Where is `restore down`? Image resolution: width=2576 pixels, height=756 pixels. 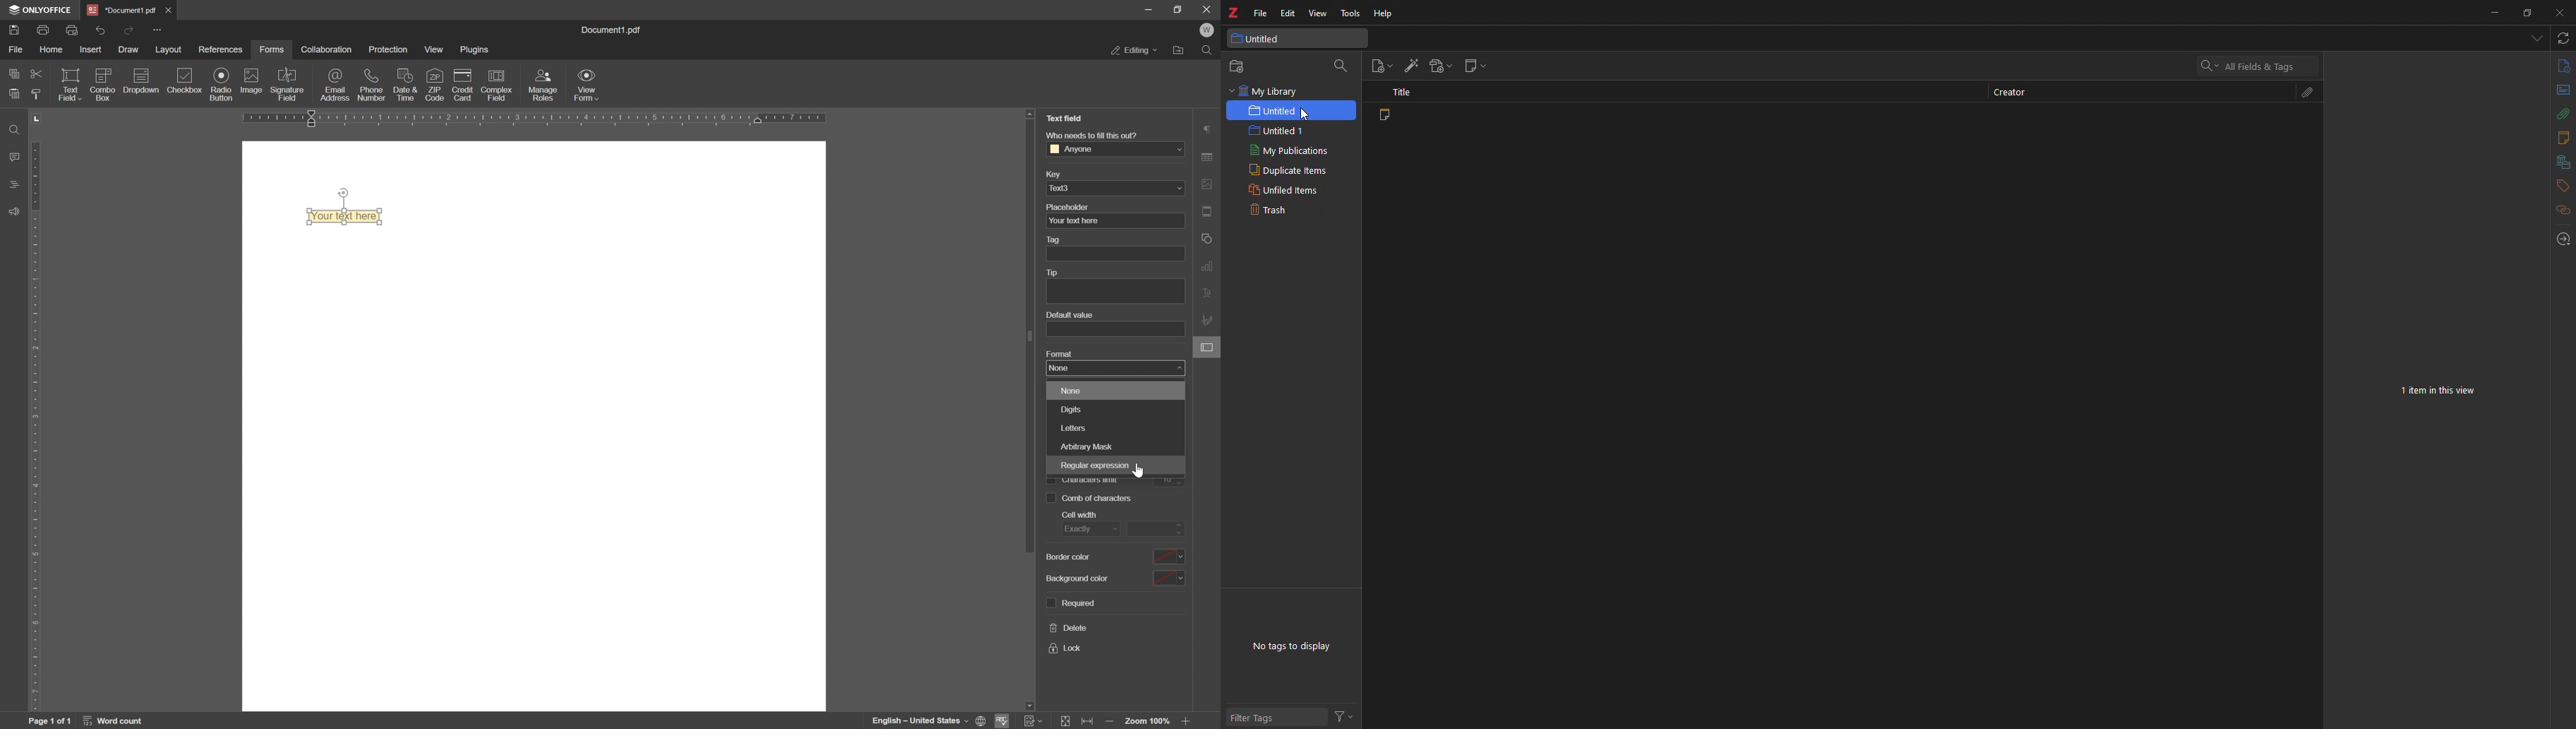
restore down is located at coordinates (1177, 9).